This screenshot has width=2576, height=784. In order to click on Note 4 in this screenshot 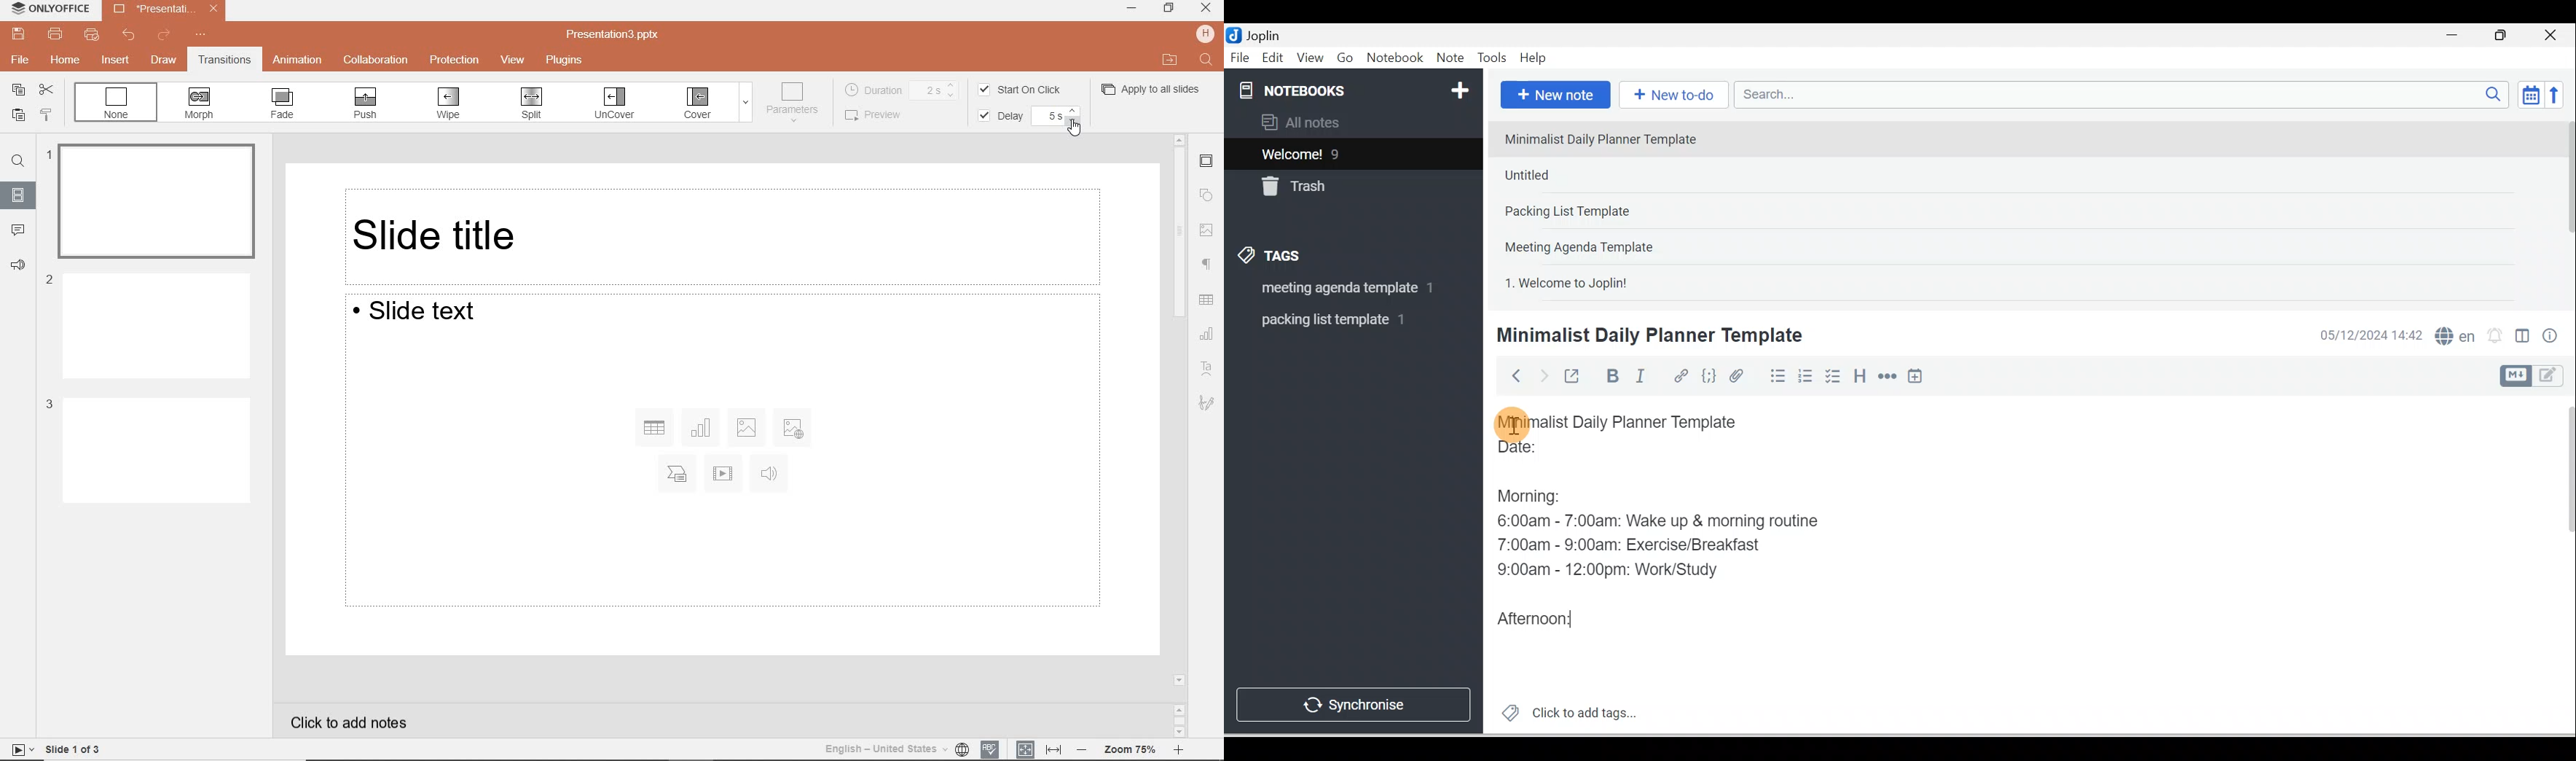, I will do `click(1599, 244)`.